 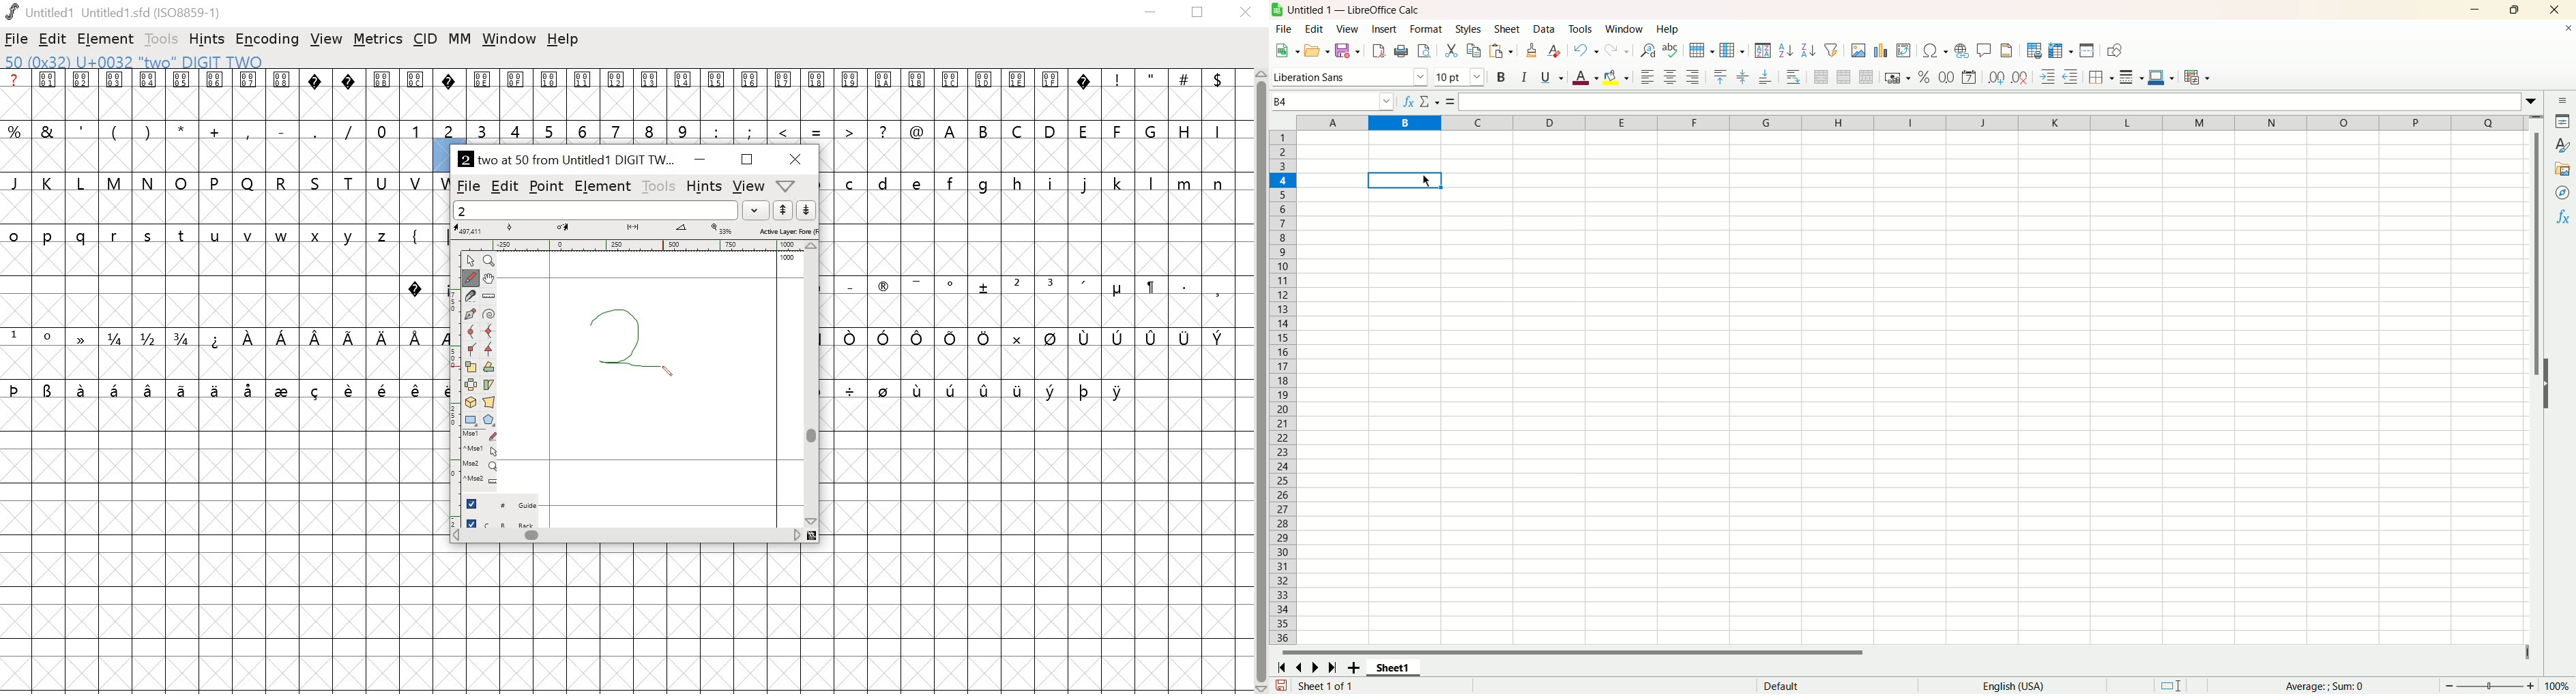 What do you see at coordinates (2560, 685) in the screenshot?
I see `zoom percent` at bounding box center [2560, 685].